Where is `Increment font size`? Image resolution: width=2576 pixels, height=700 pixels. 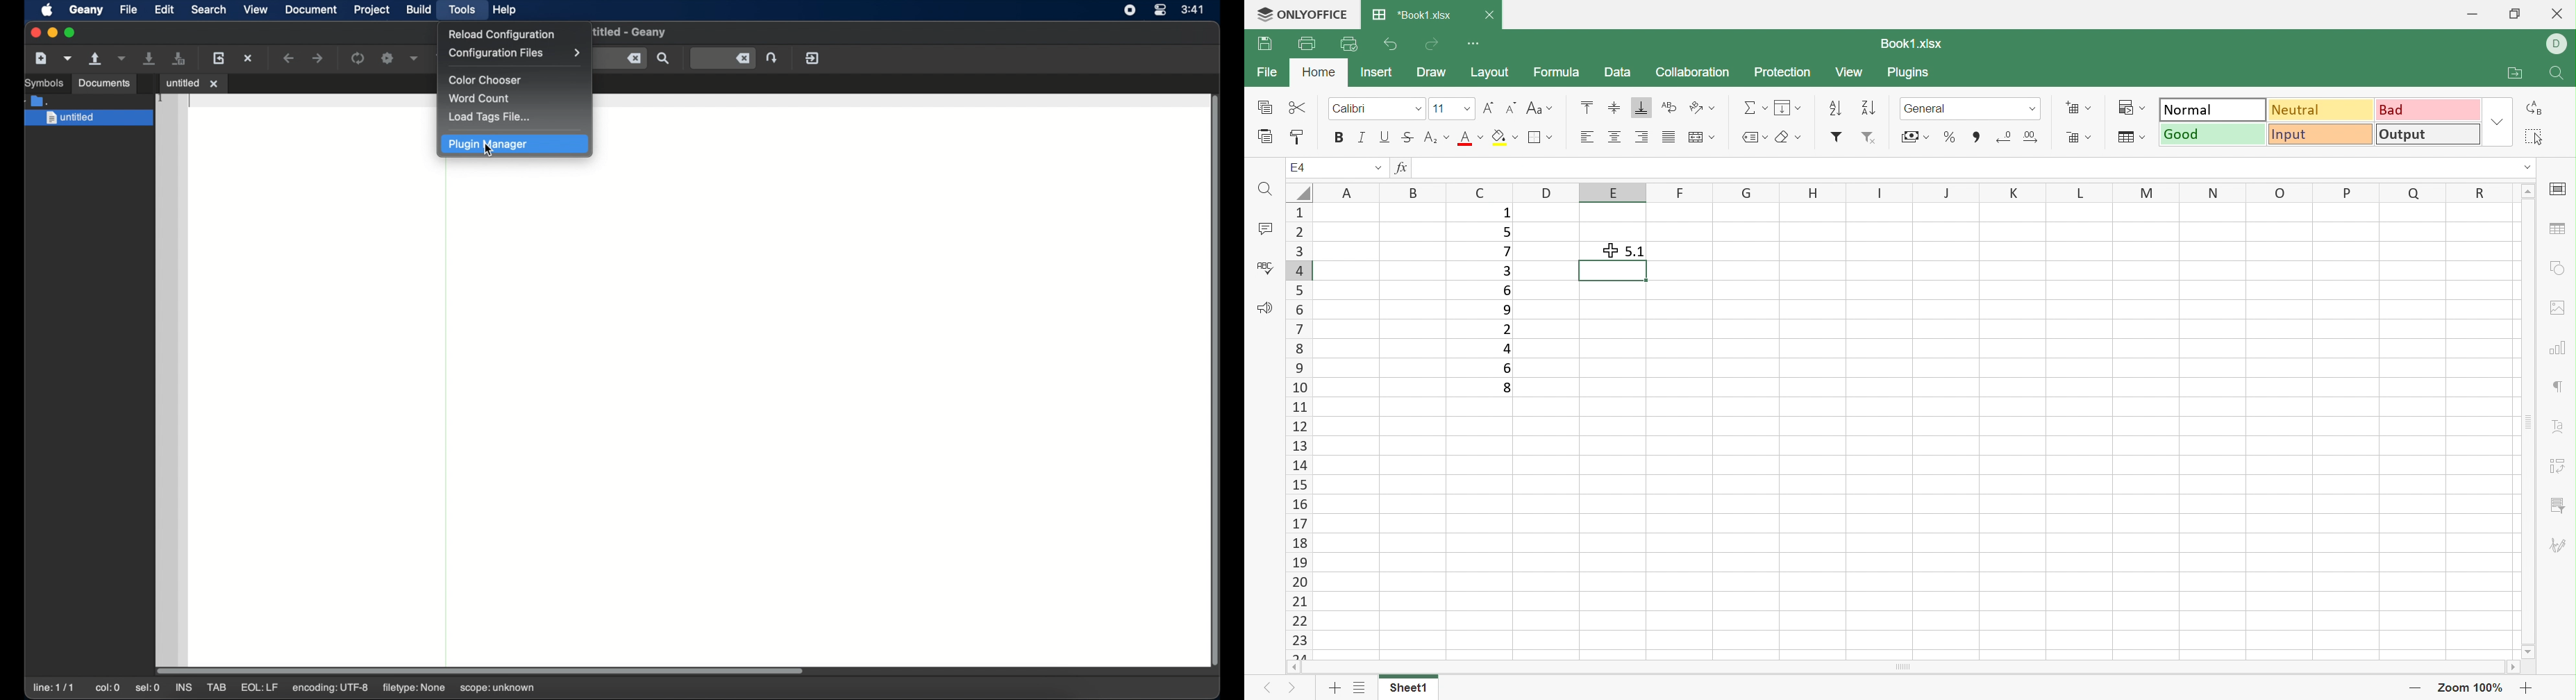
Increment font size is located at coordinates (1488, 108).